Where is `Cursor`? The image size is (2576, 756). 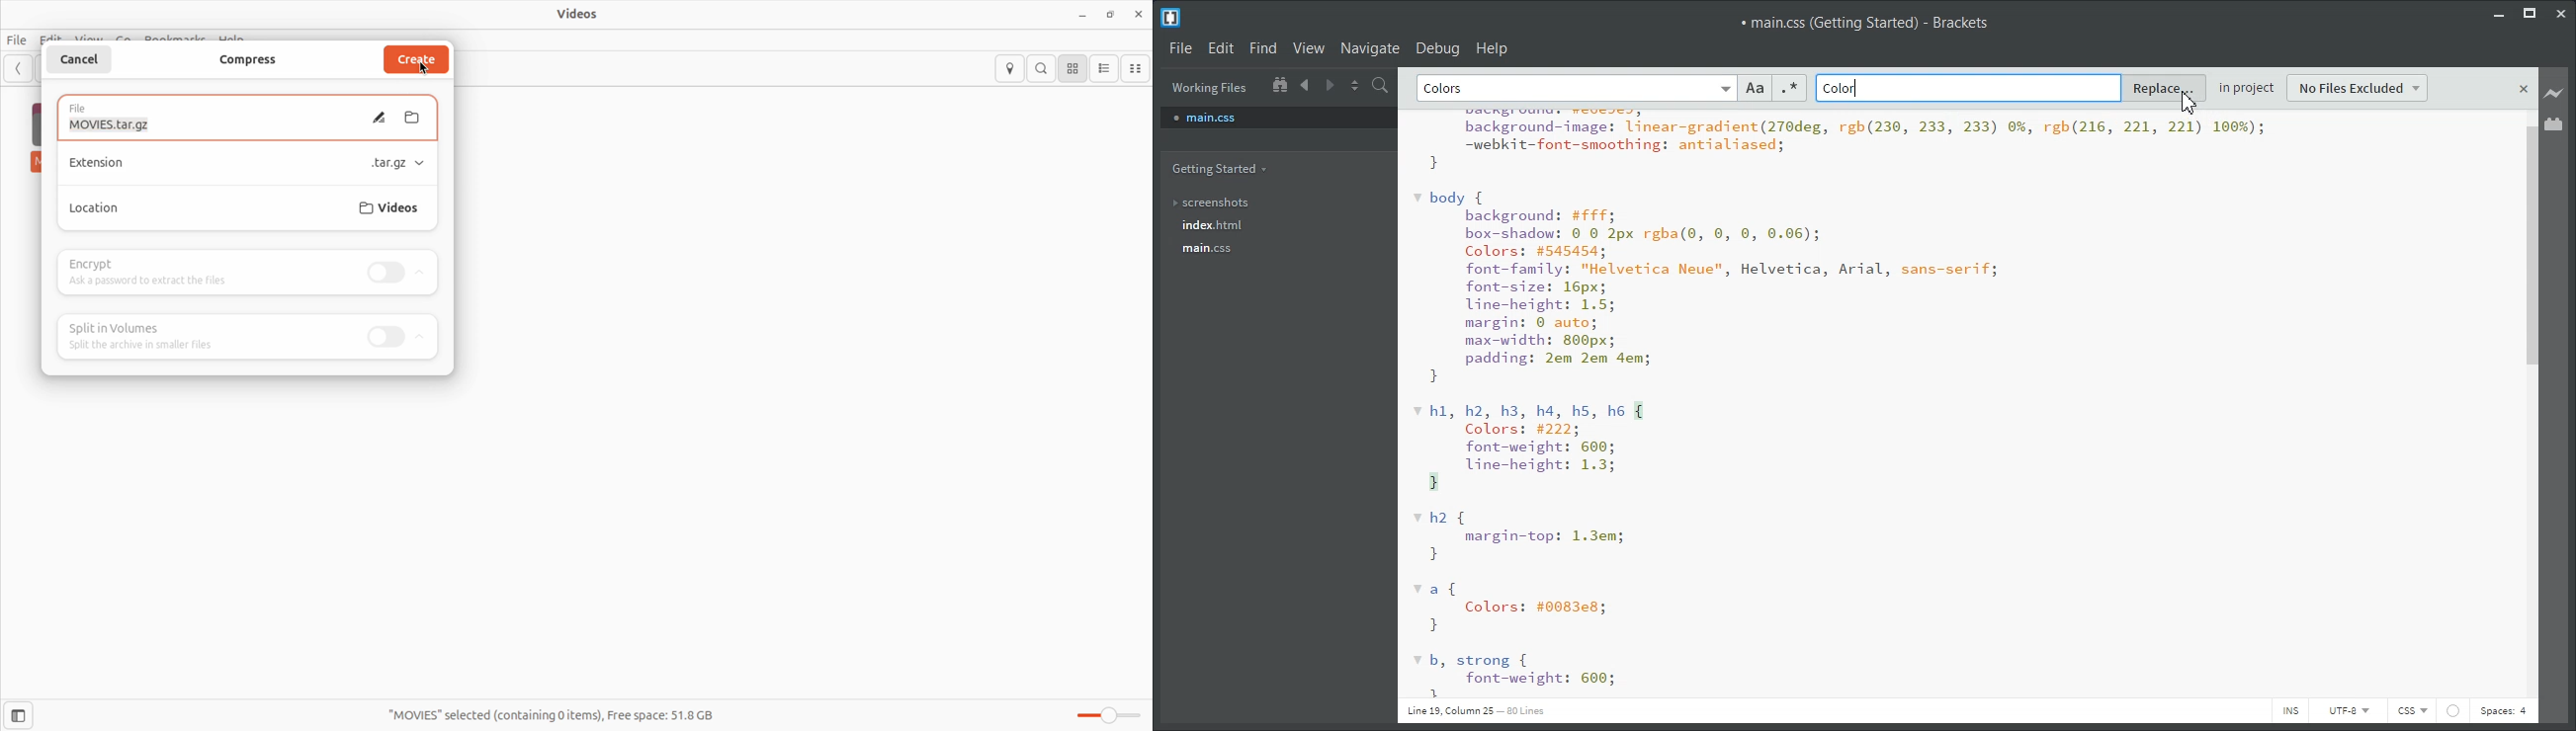
Cursor is located at coordinates (2190, 101).